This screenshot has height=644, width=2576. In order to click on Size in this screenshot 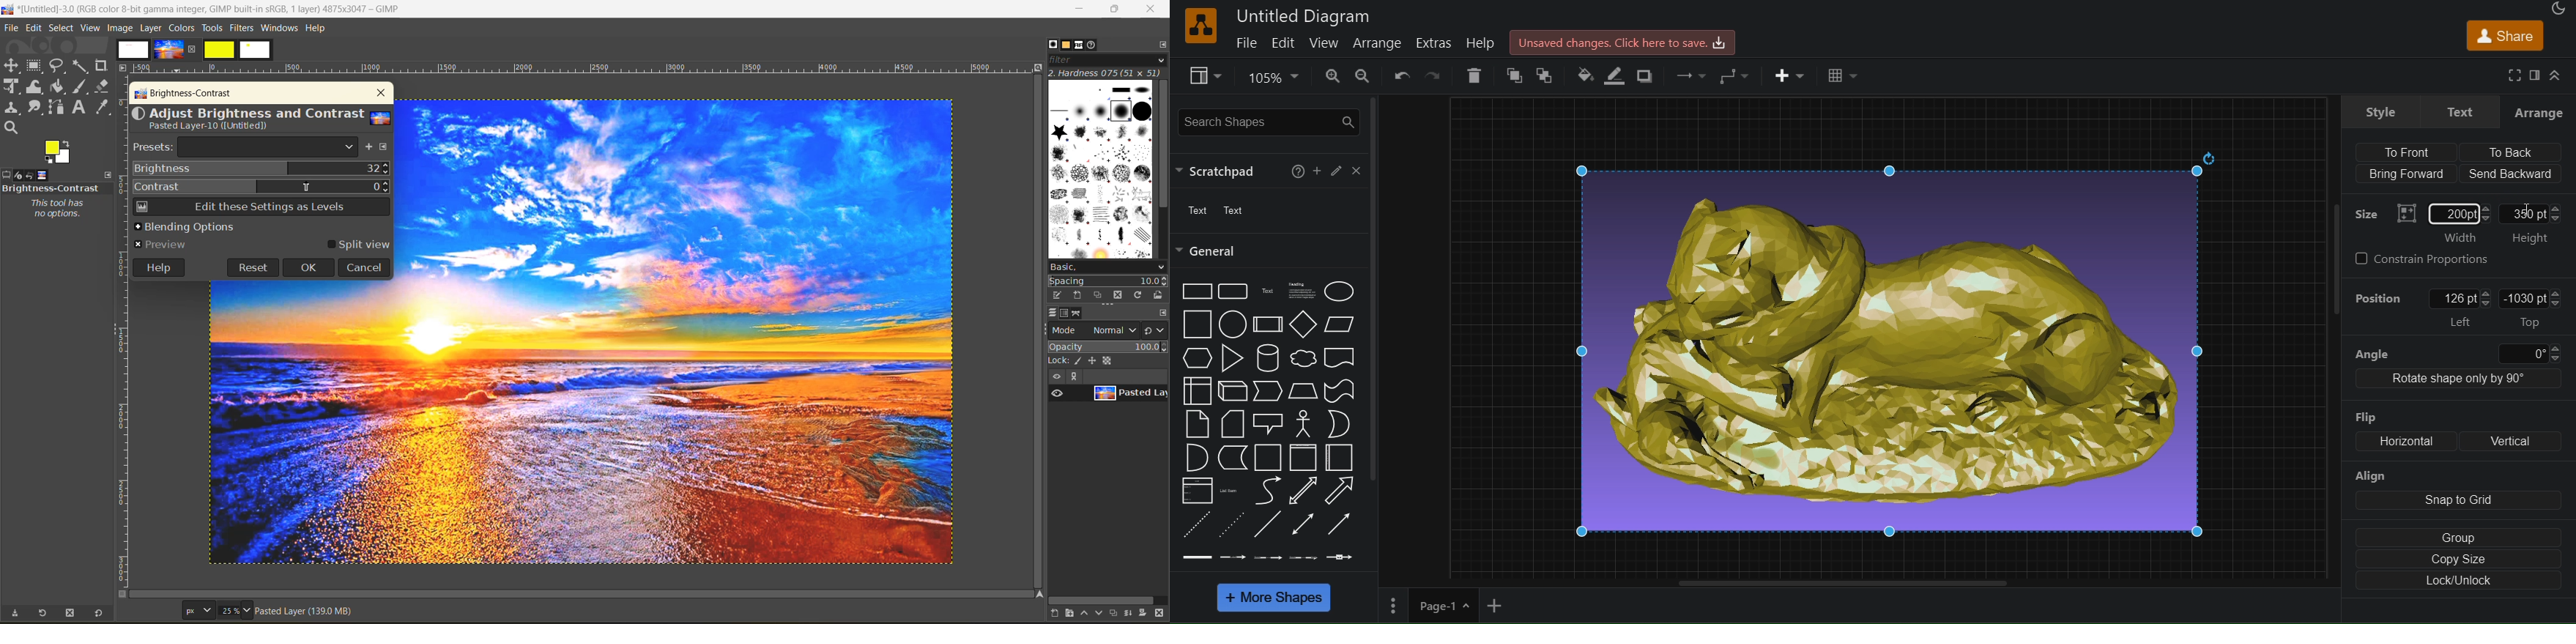, I will do `click(2365, 215)`.